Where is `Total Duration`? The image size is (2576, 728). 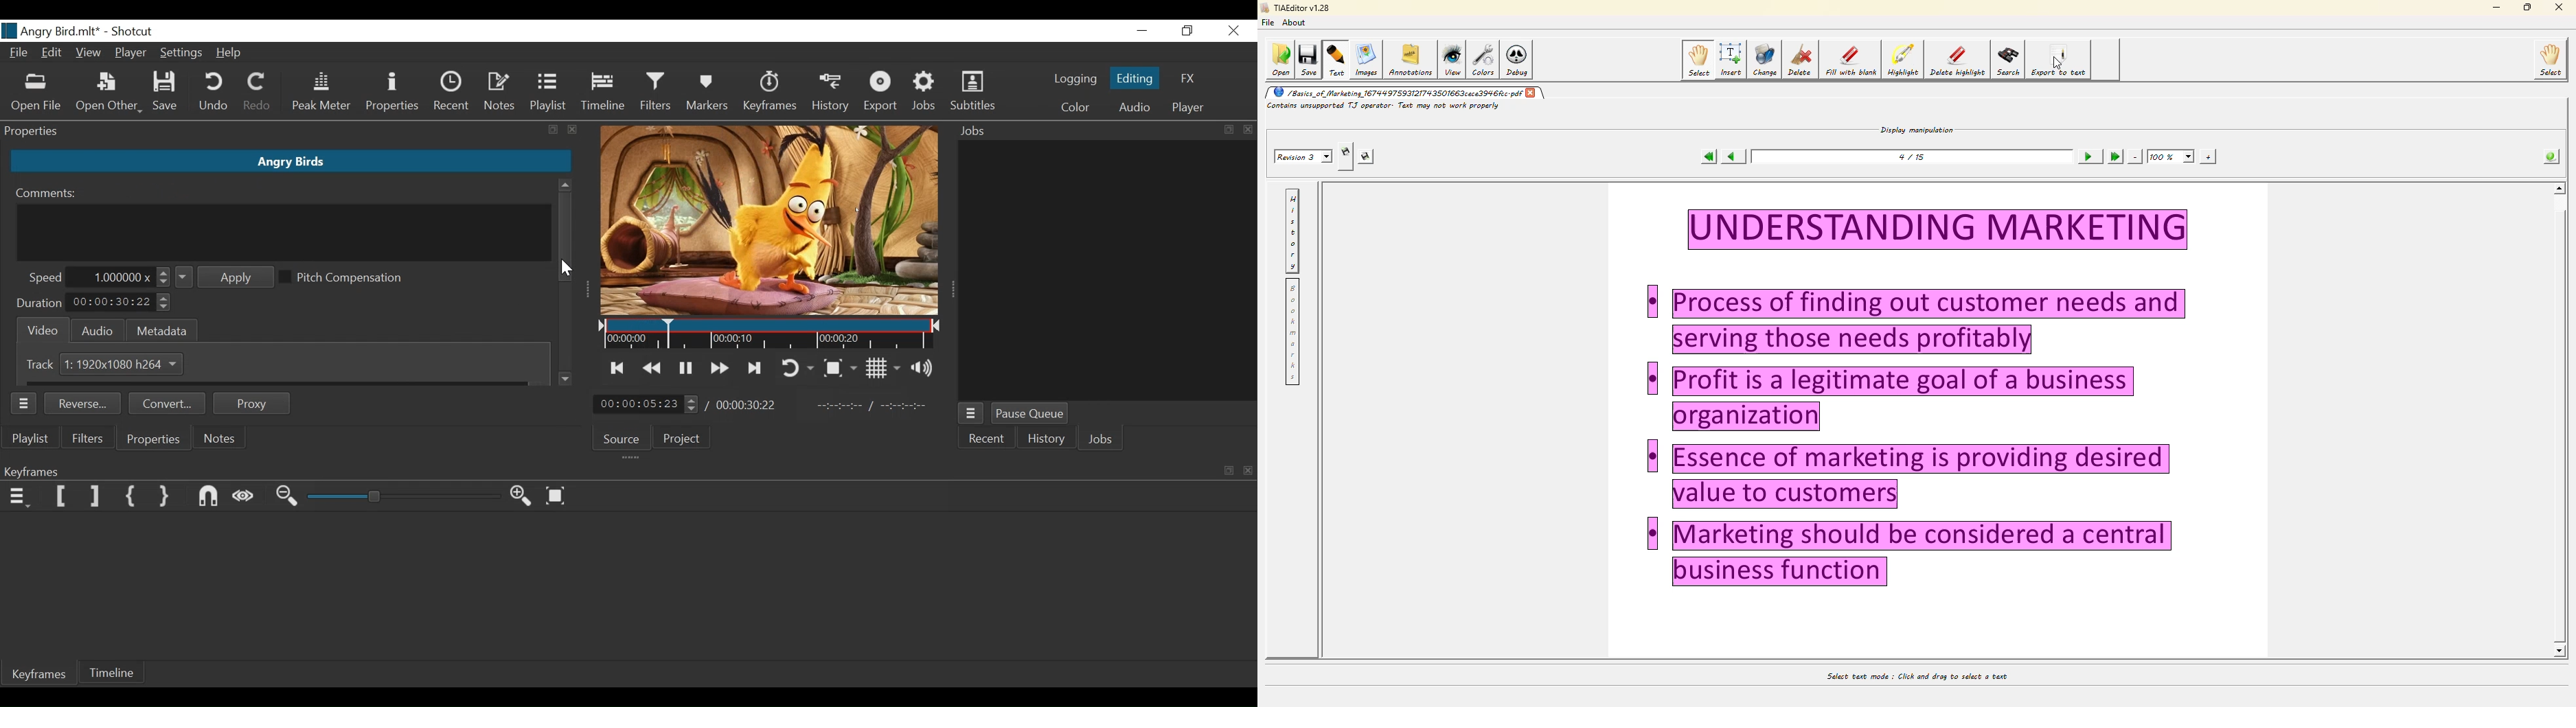 Total Duration is located at coordinates (748, 405).